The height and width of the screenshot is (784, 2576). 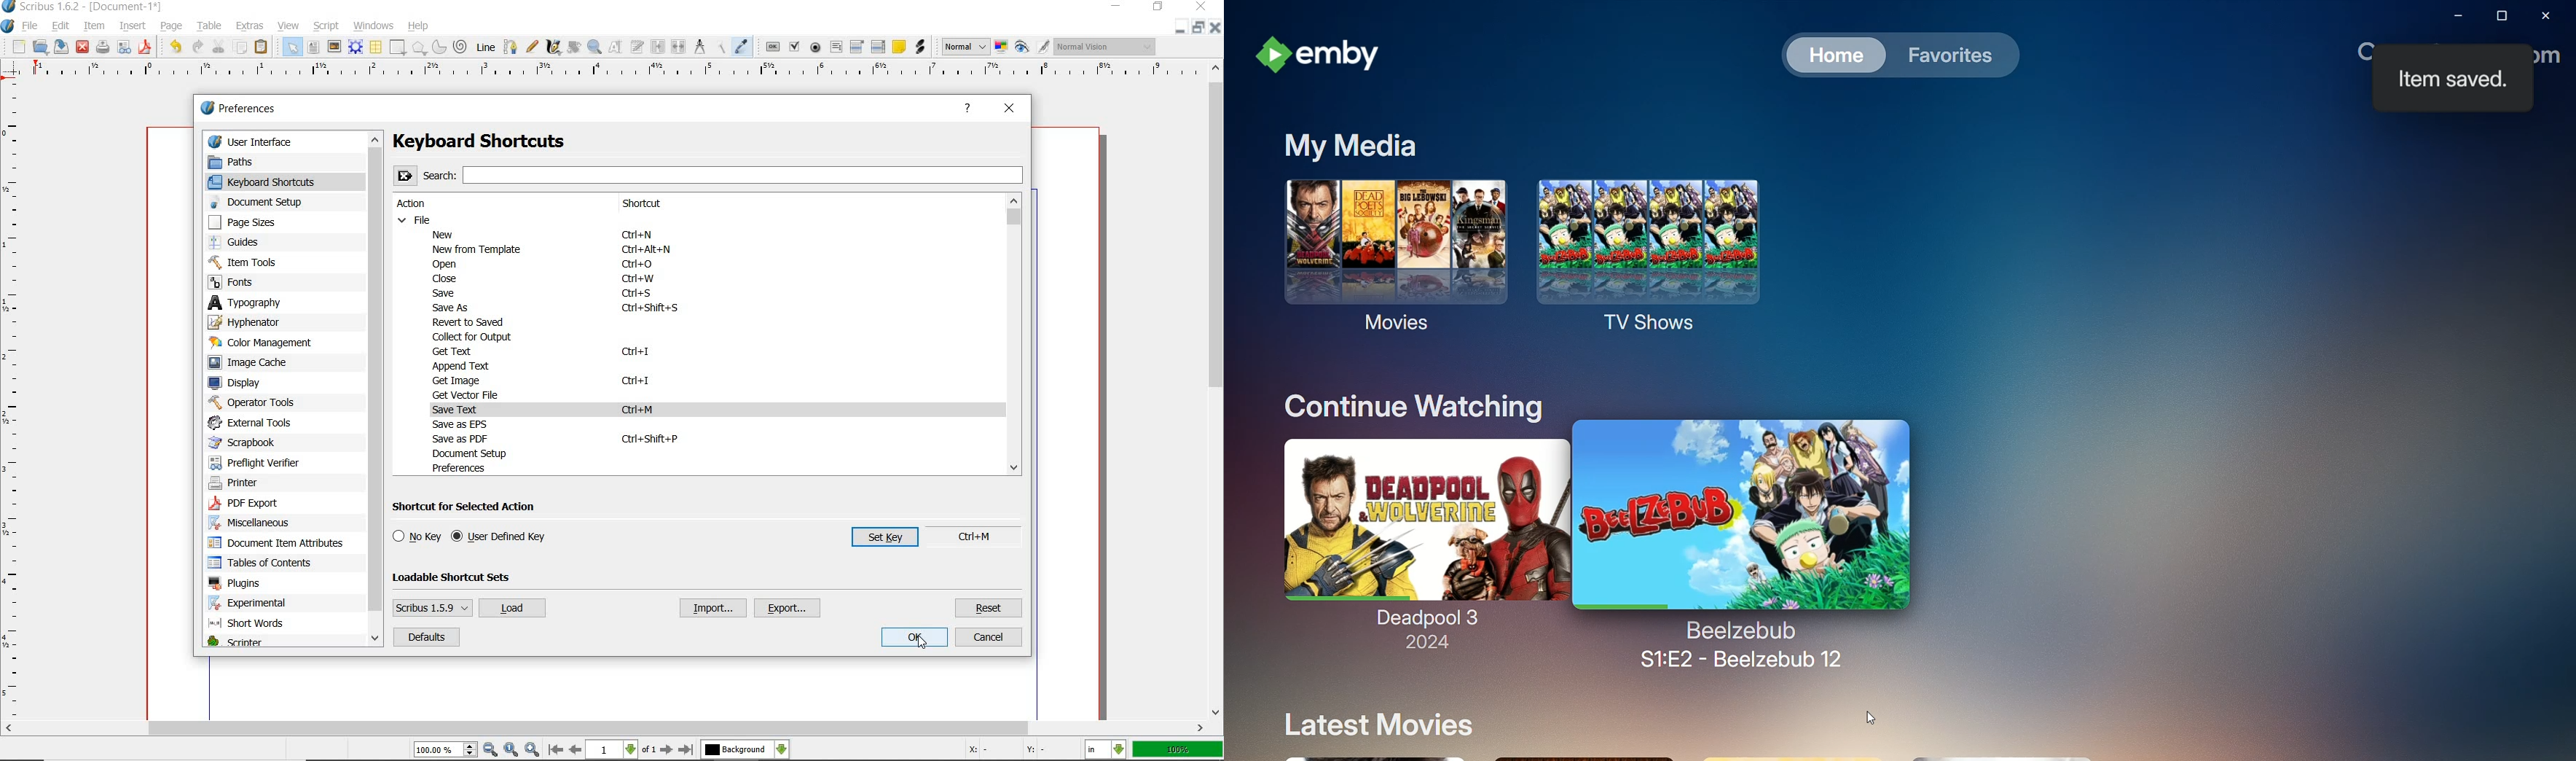 I want to click on Ctrl + M, so click(x=643, y=410).